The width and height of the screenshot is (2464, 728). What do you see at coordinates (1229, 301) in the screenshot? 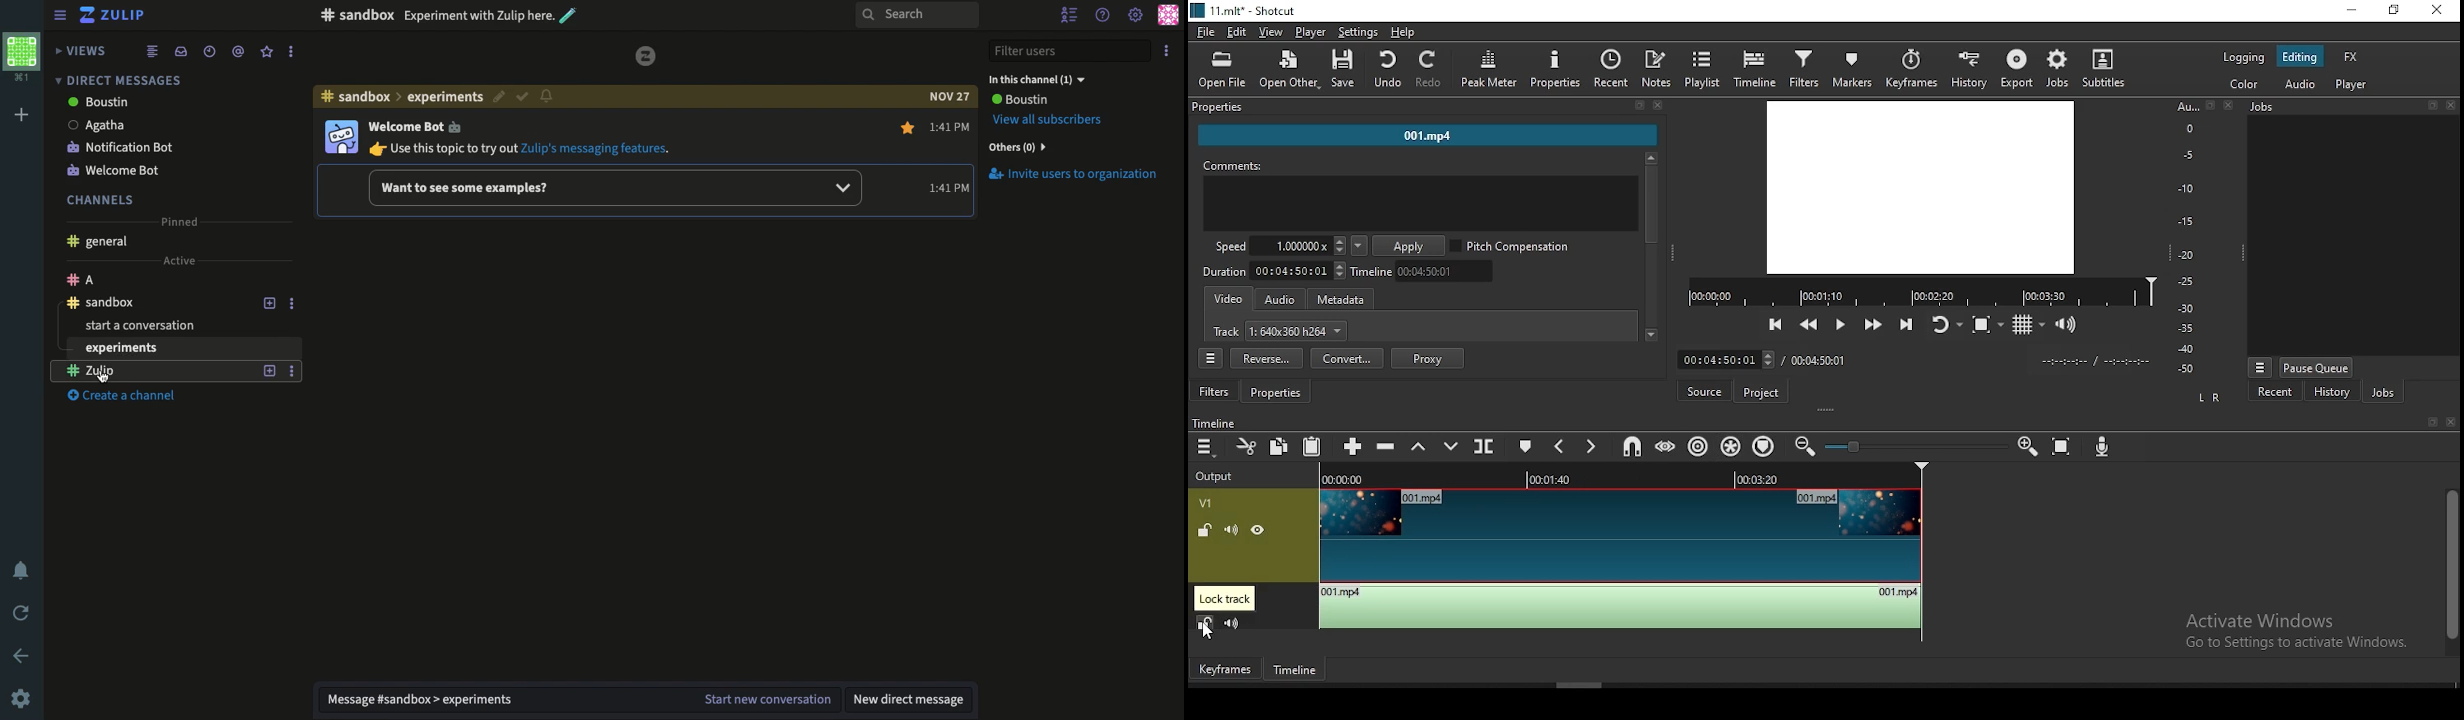
I see `video` at bounding box center [1229, 301].